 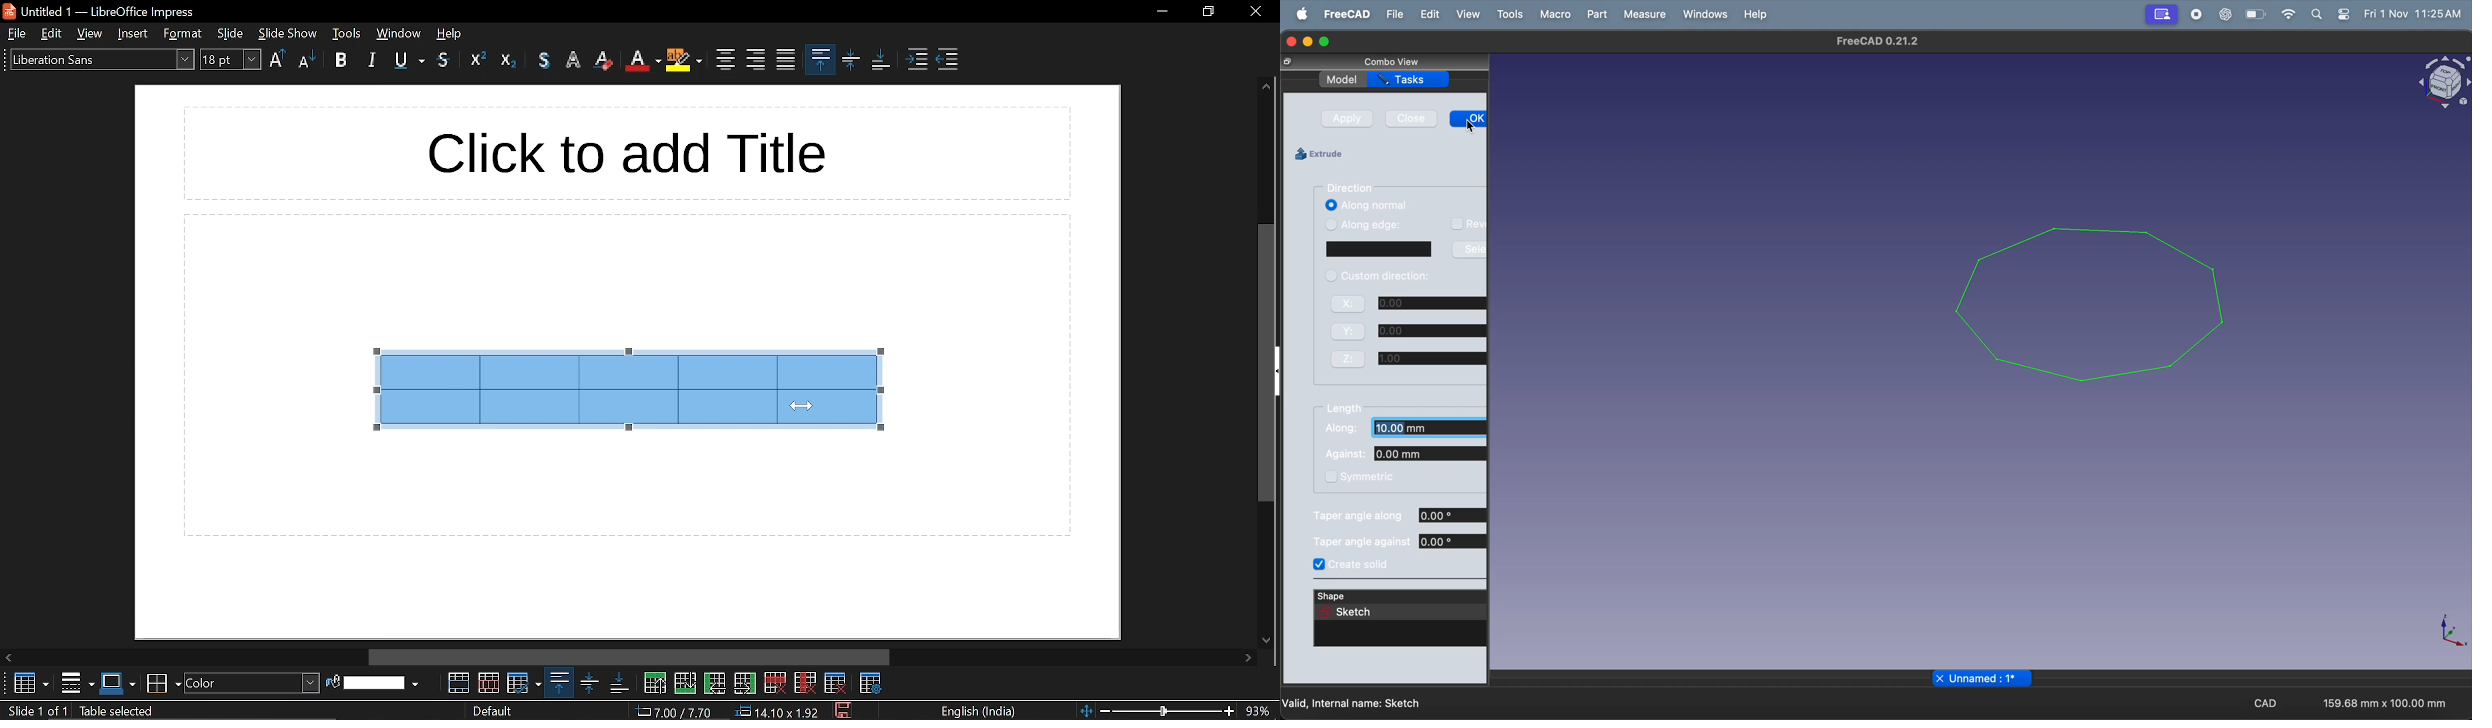 What do you see at coordinates (1978, 677) in the screenshot?
I see `x Unnamed : 1*` at bounding box center [1978, 677].